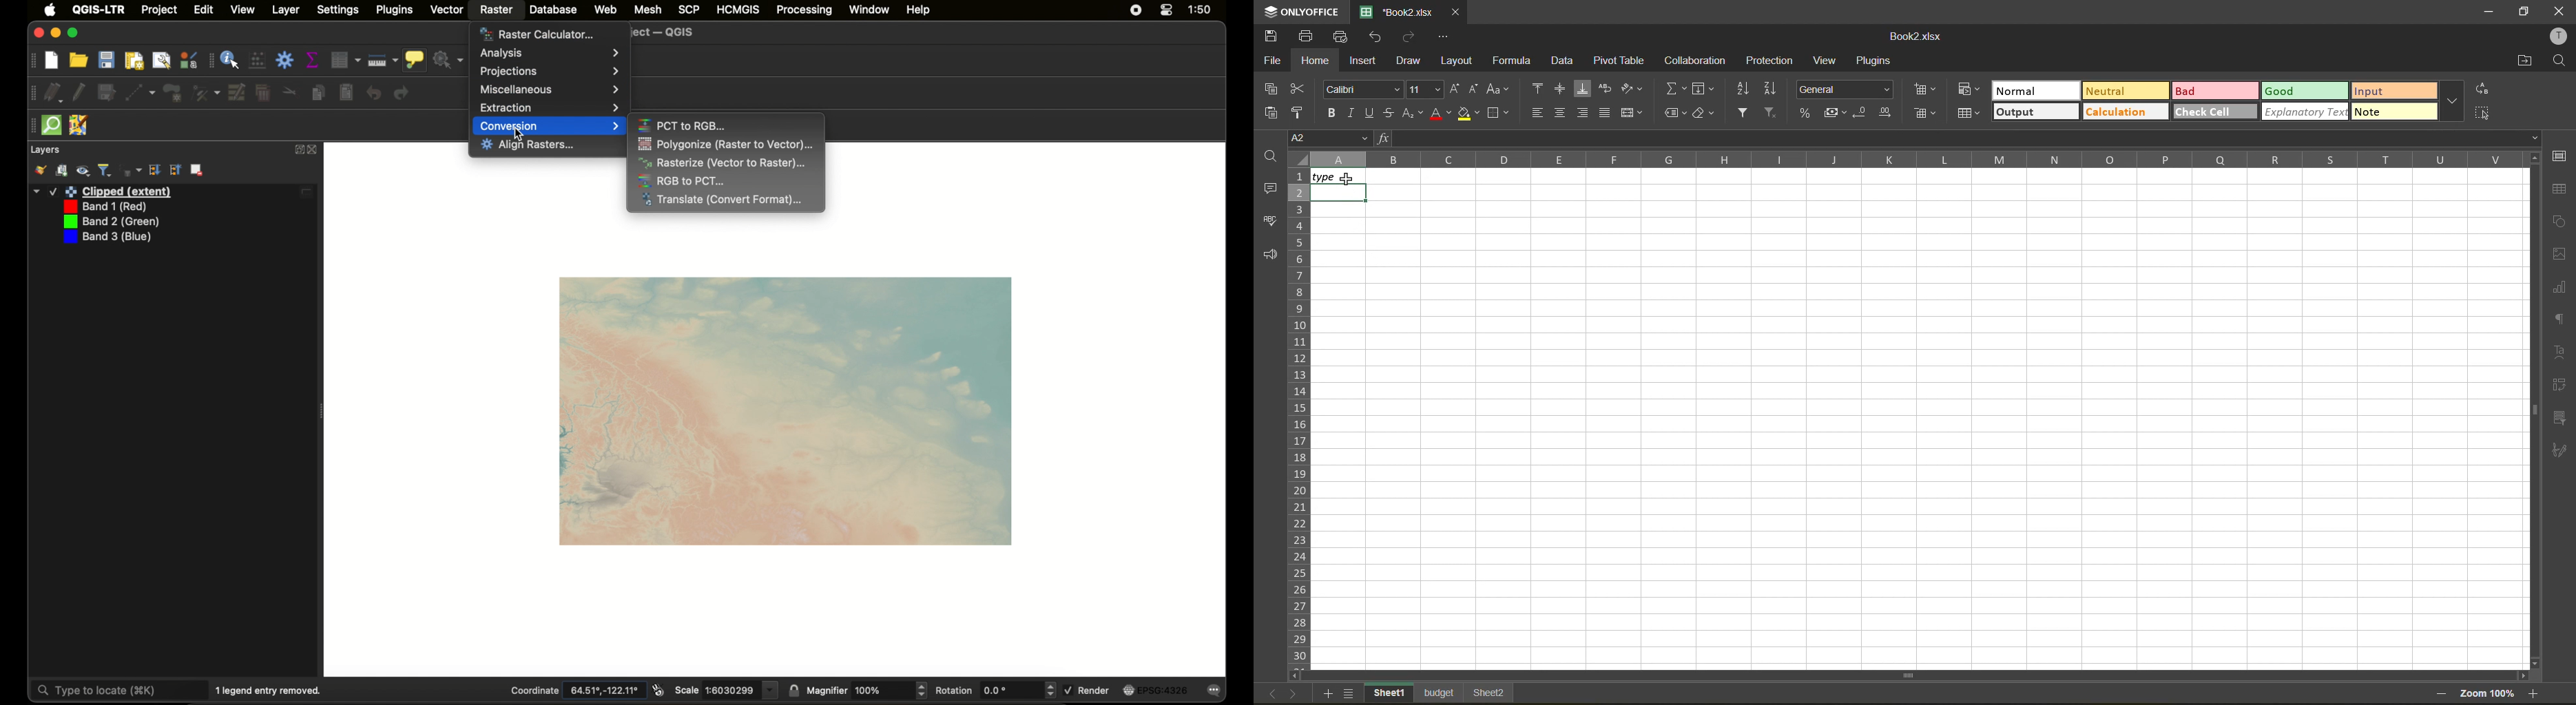 This screenshot has width=2576, height=728. What do you see at coordinates (686, 8) in the screenshot?
I see `scp` at bounding box center [686, 8].